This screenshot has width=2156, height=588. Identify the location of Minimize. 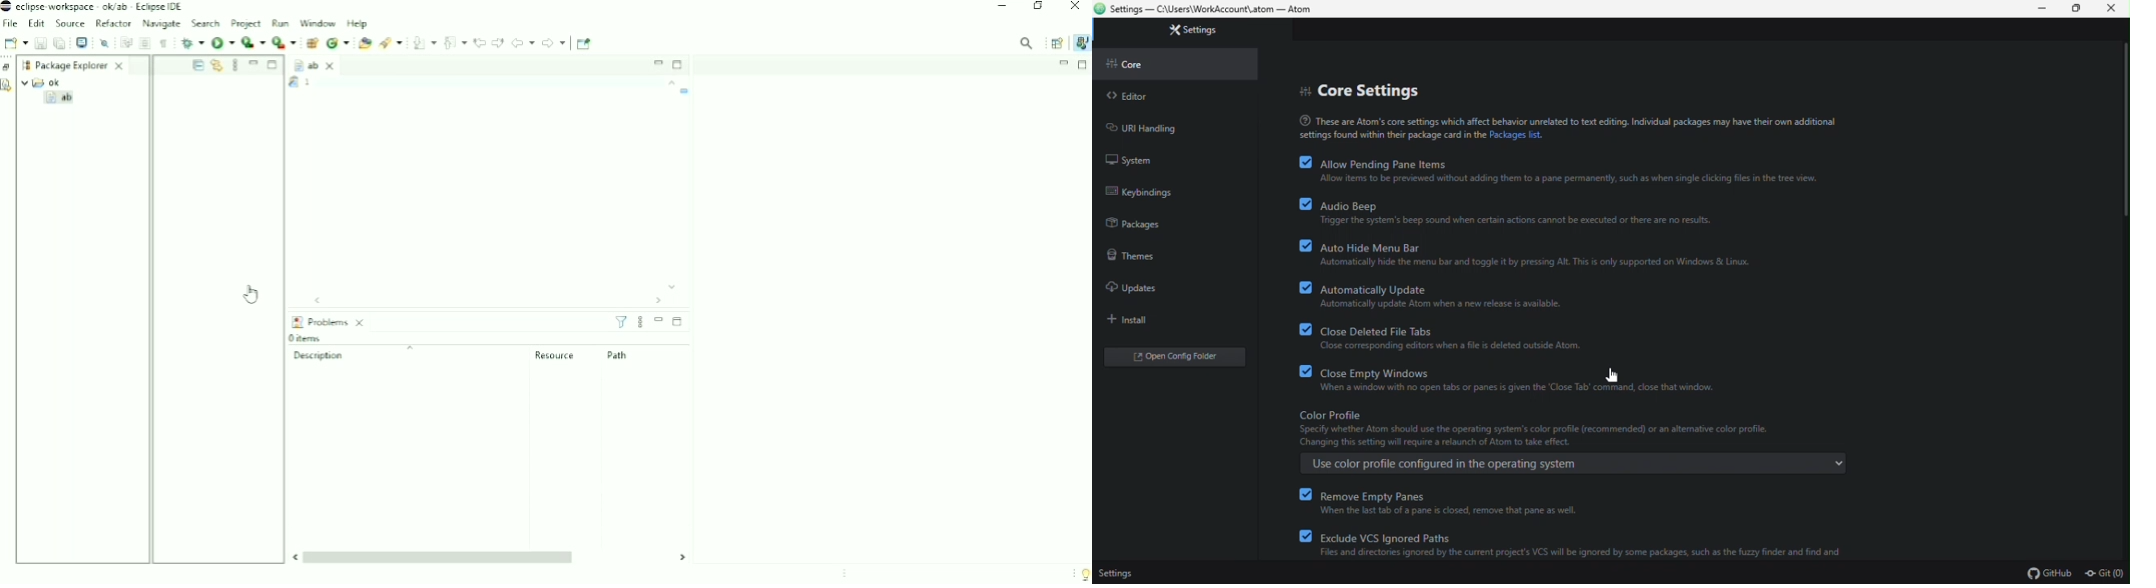
(254, 63).